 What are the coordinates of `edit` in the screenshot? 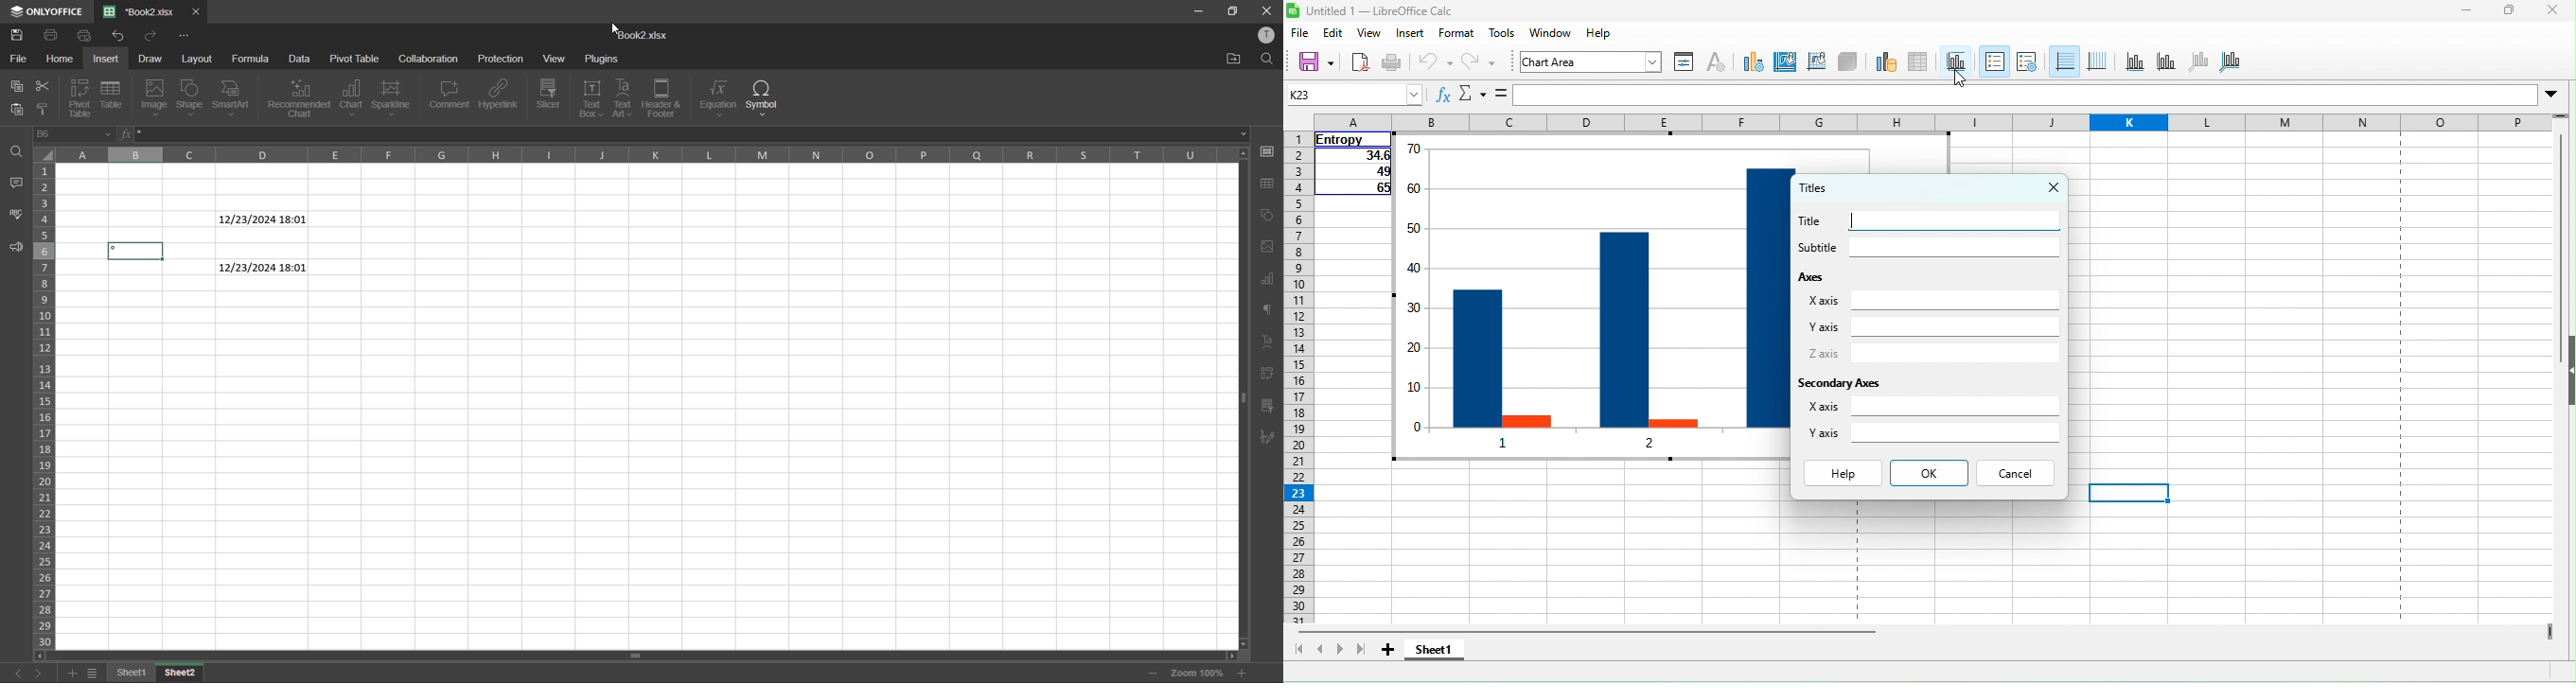 It's located at (1332, 33).